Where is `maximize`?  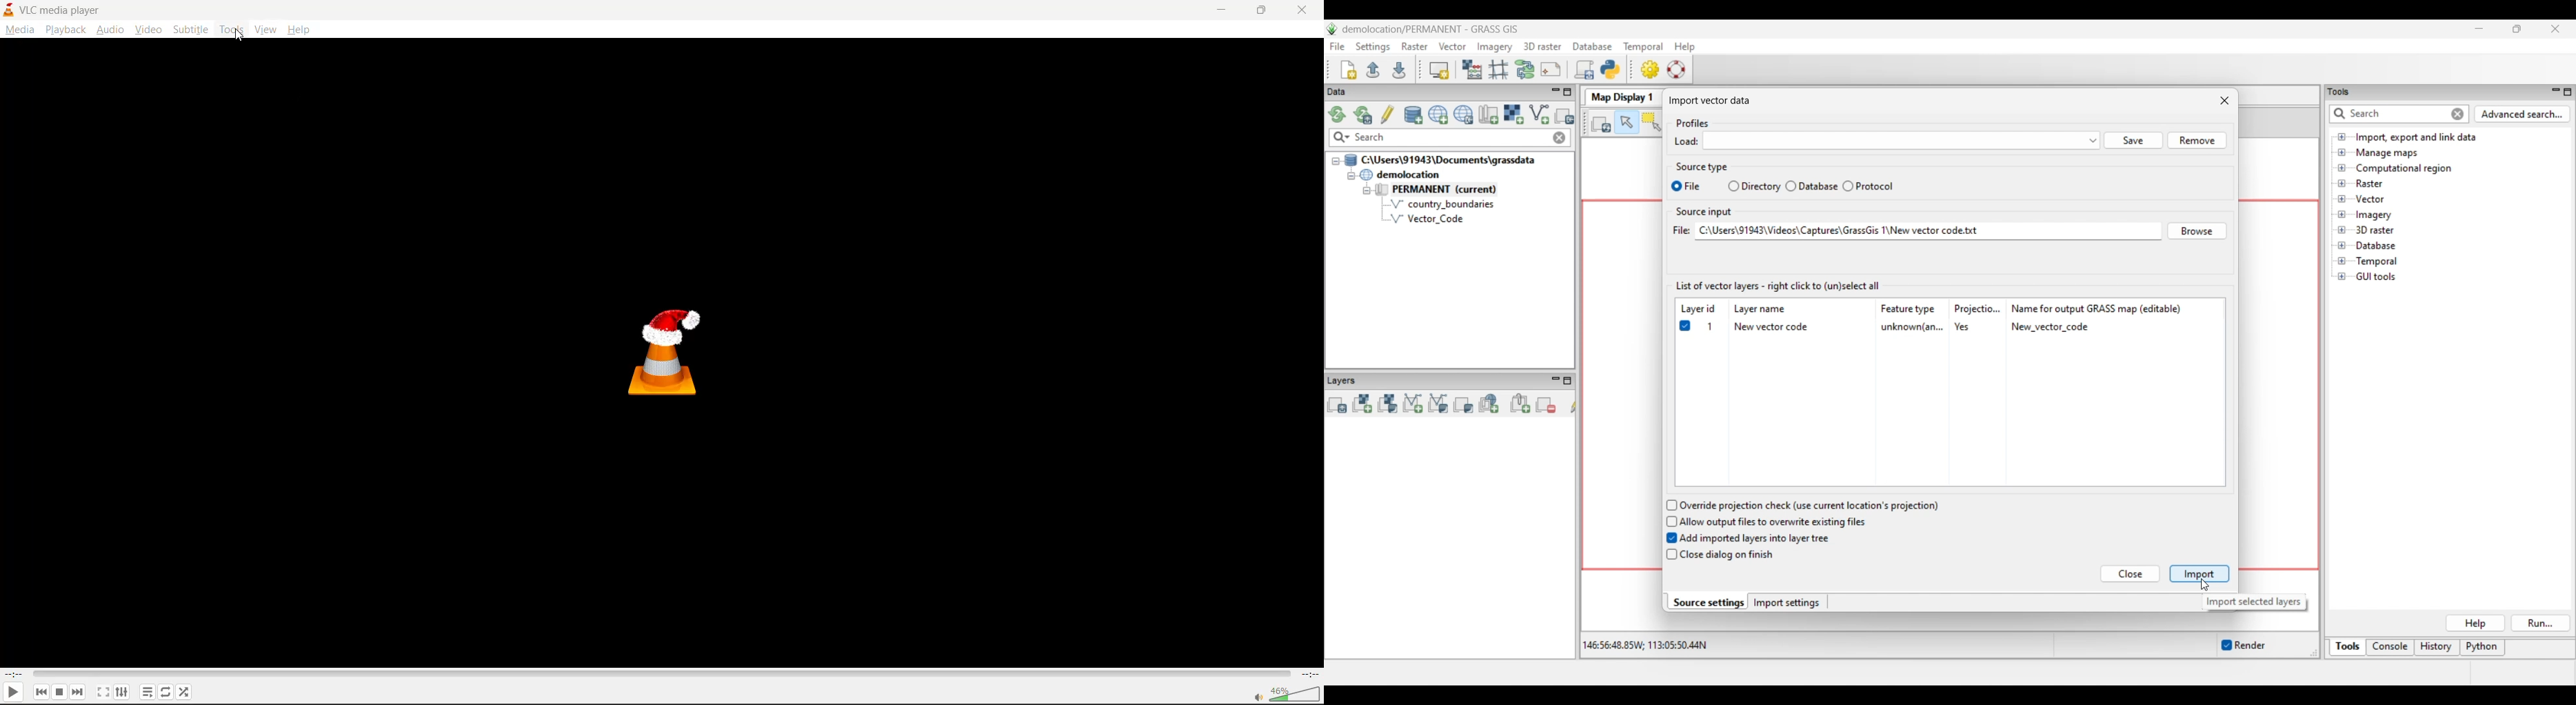 maximize is located at coordinates (1262, 9).